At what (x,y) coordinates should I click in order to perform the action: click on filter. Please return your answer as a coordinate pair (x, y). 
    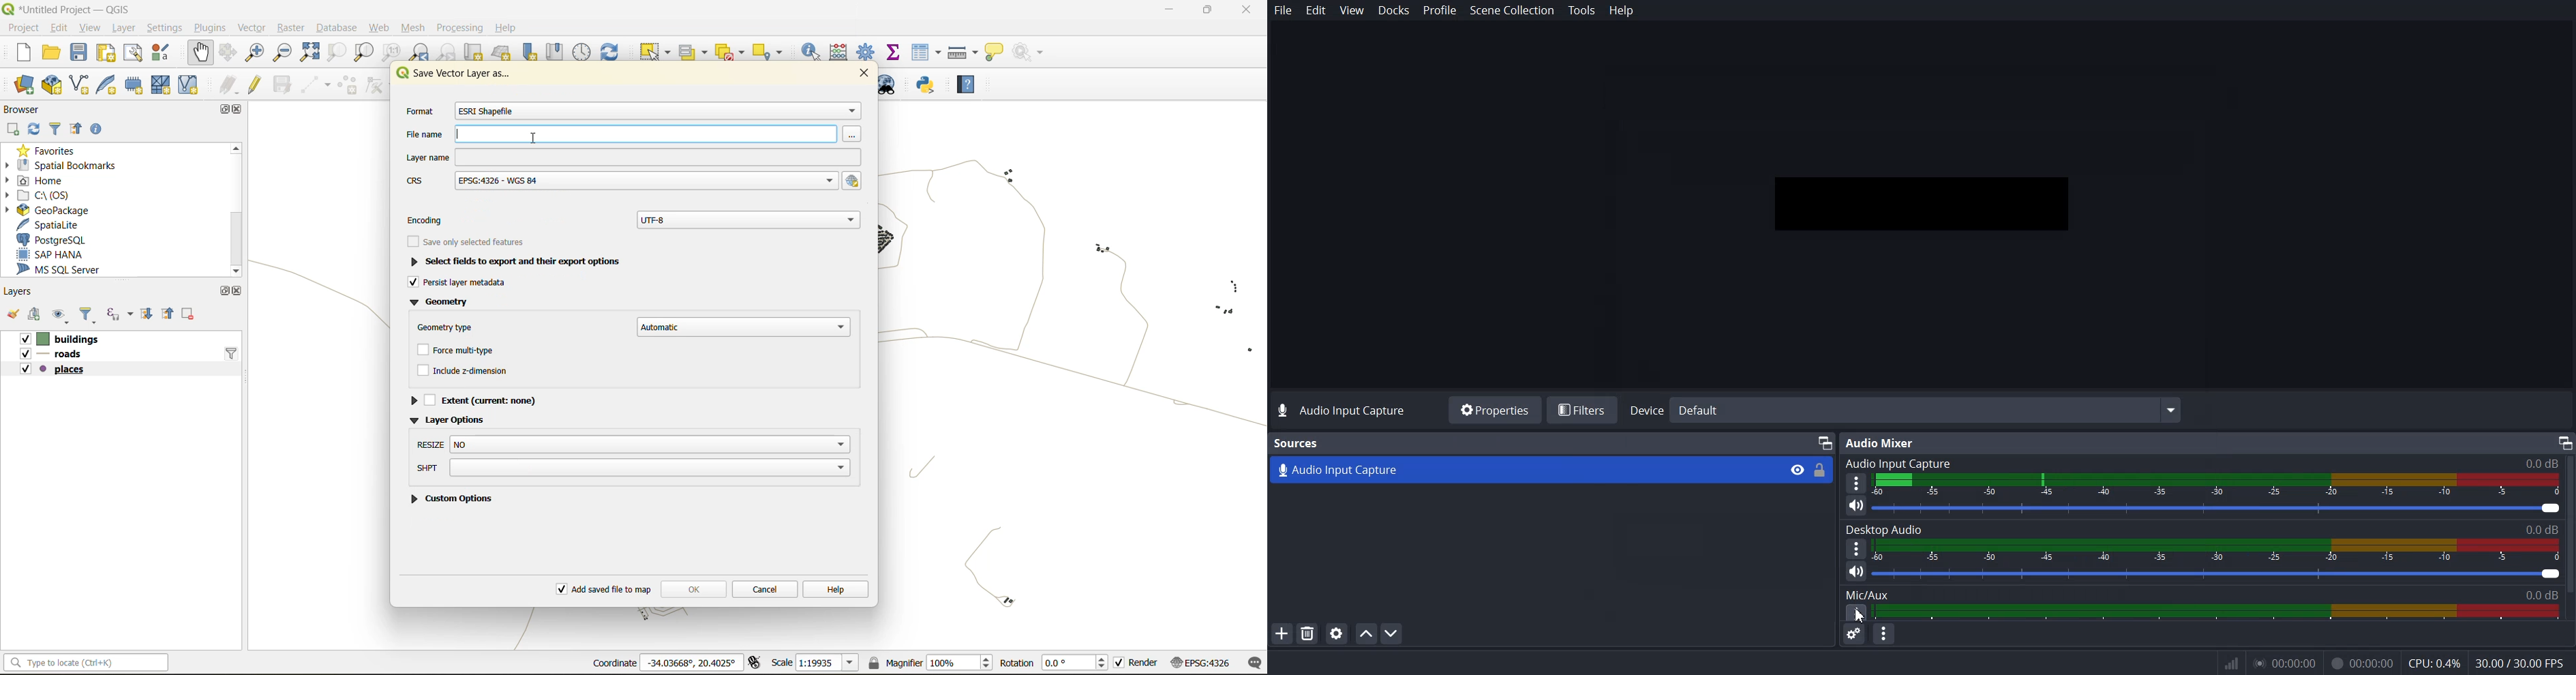
    Looking at the image, I should click on (58, 128).